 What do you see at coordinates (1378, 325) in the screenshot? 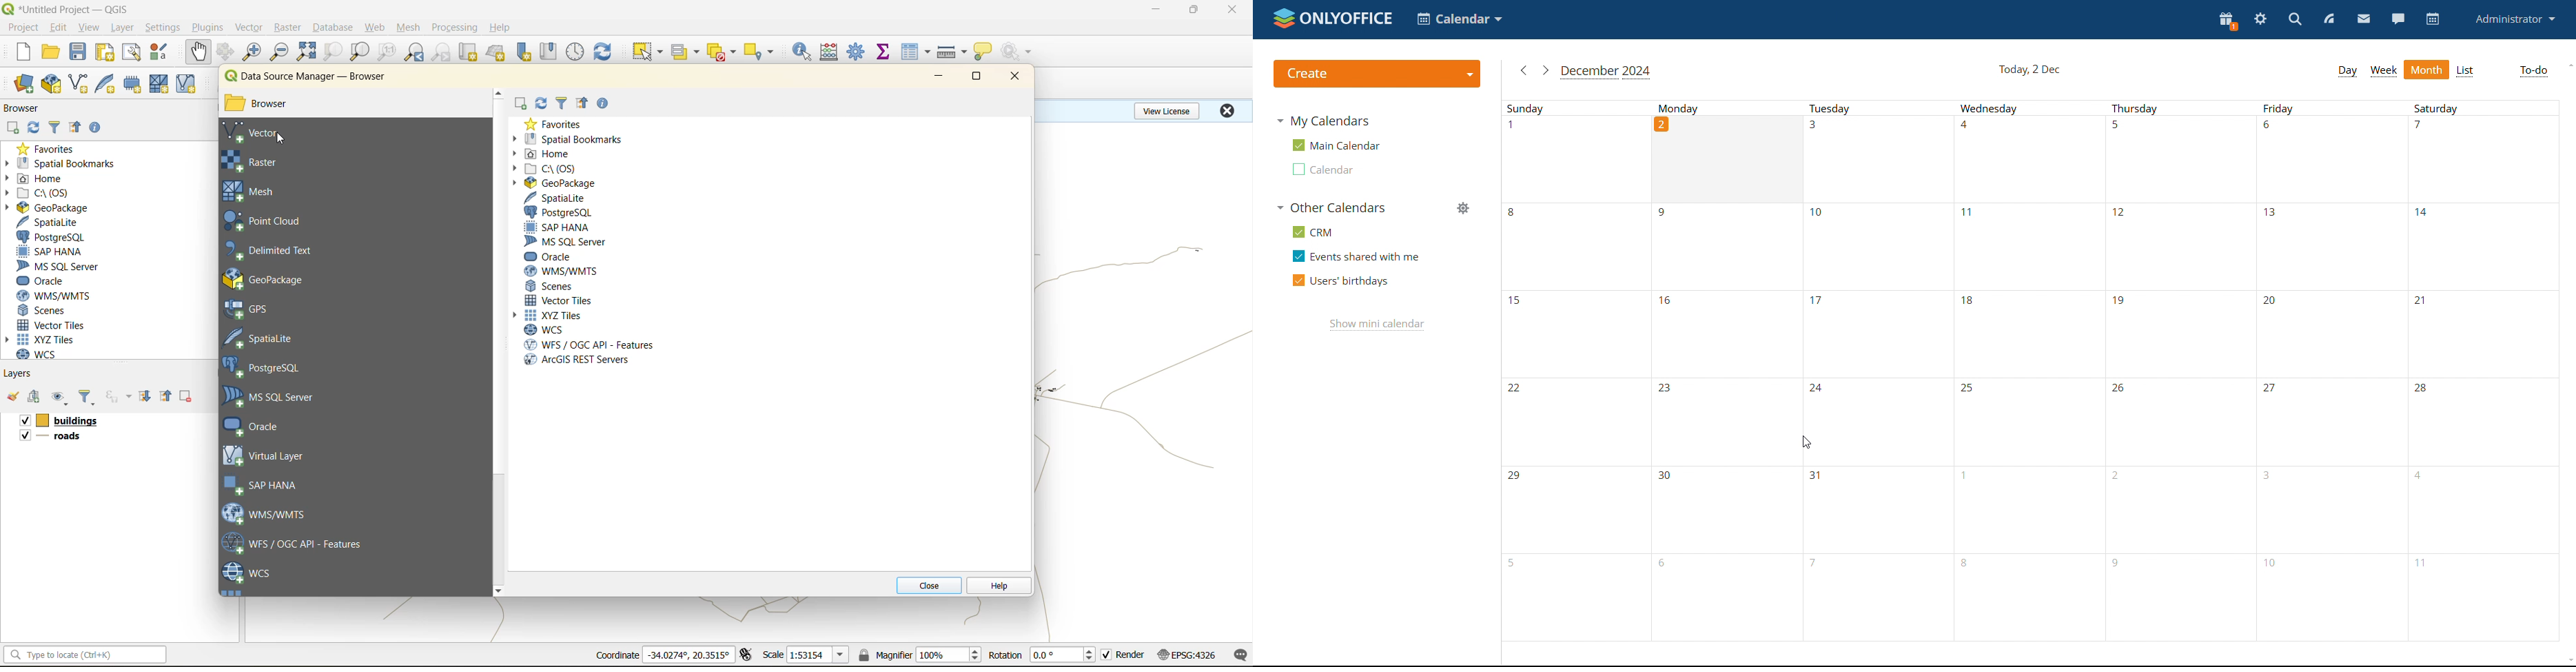
I see `show mini calendar` at bounding box center [1378, 325].